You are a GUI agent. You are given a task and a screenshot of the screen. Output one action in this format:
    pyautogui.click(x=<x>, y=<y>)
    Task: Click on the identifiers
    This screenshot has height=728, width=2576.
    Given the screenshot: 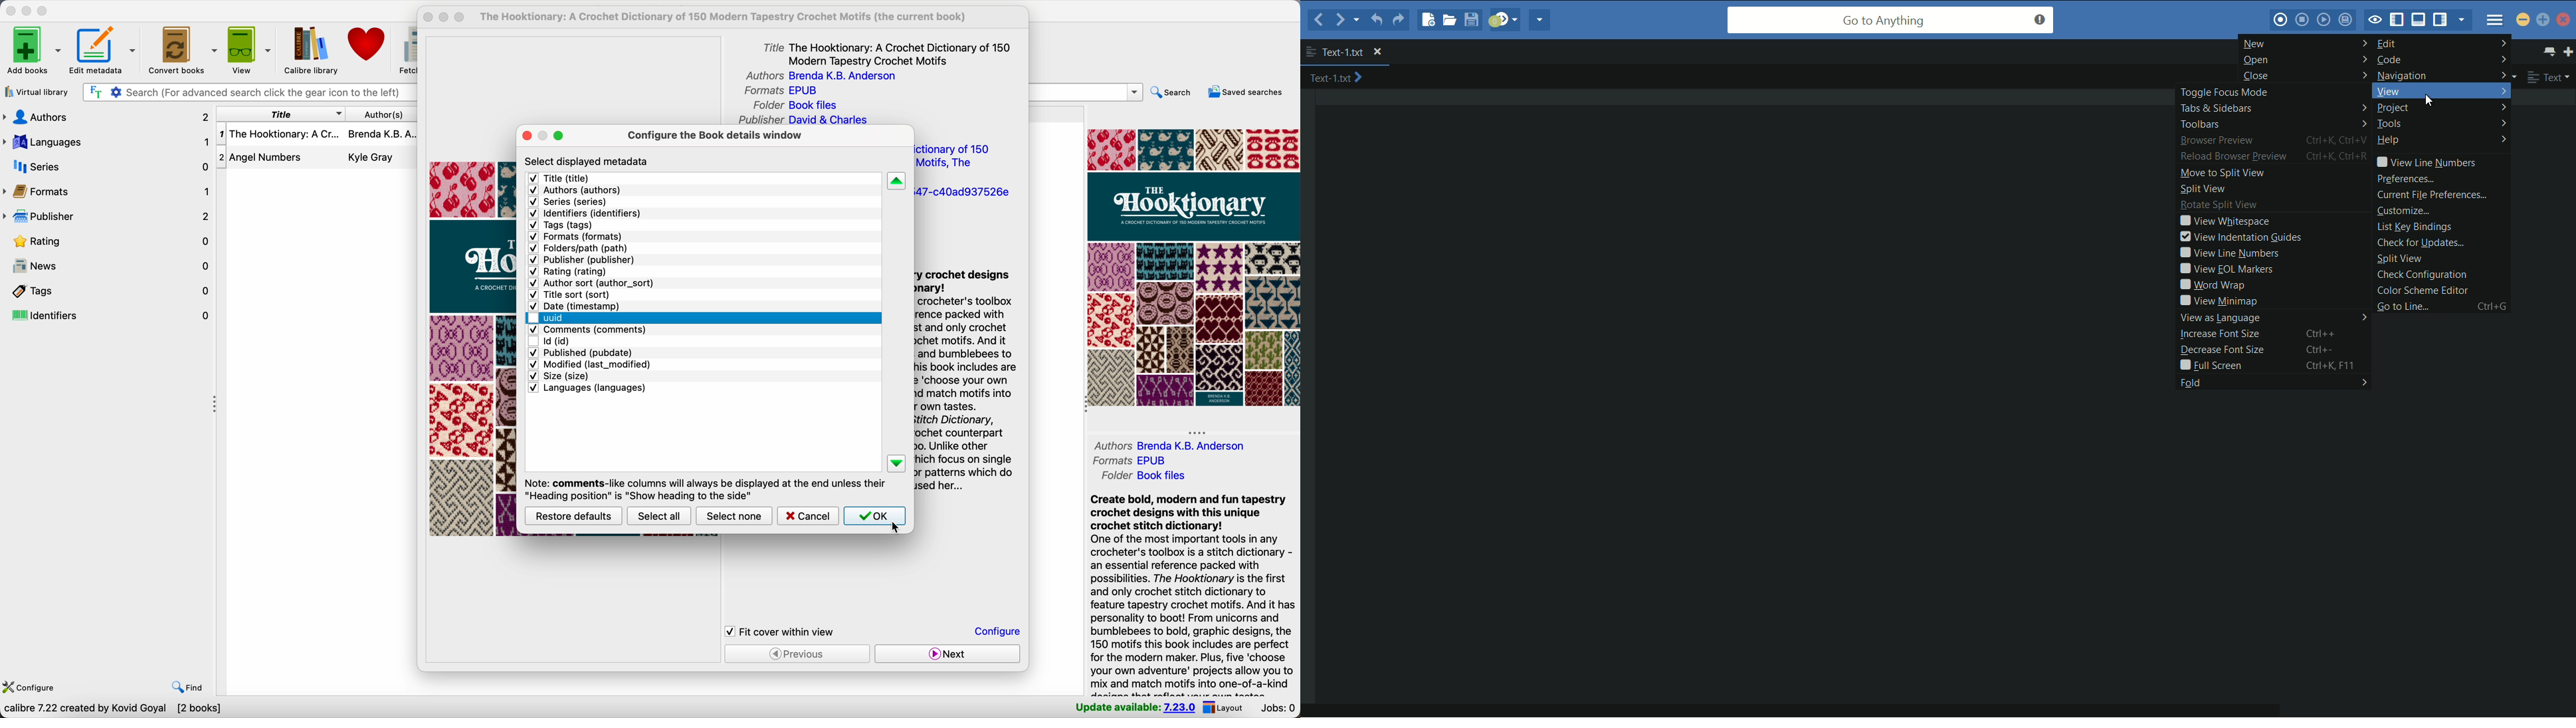 What is the action you would take?
    pyautogui.click(x=108, y=316)
    